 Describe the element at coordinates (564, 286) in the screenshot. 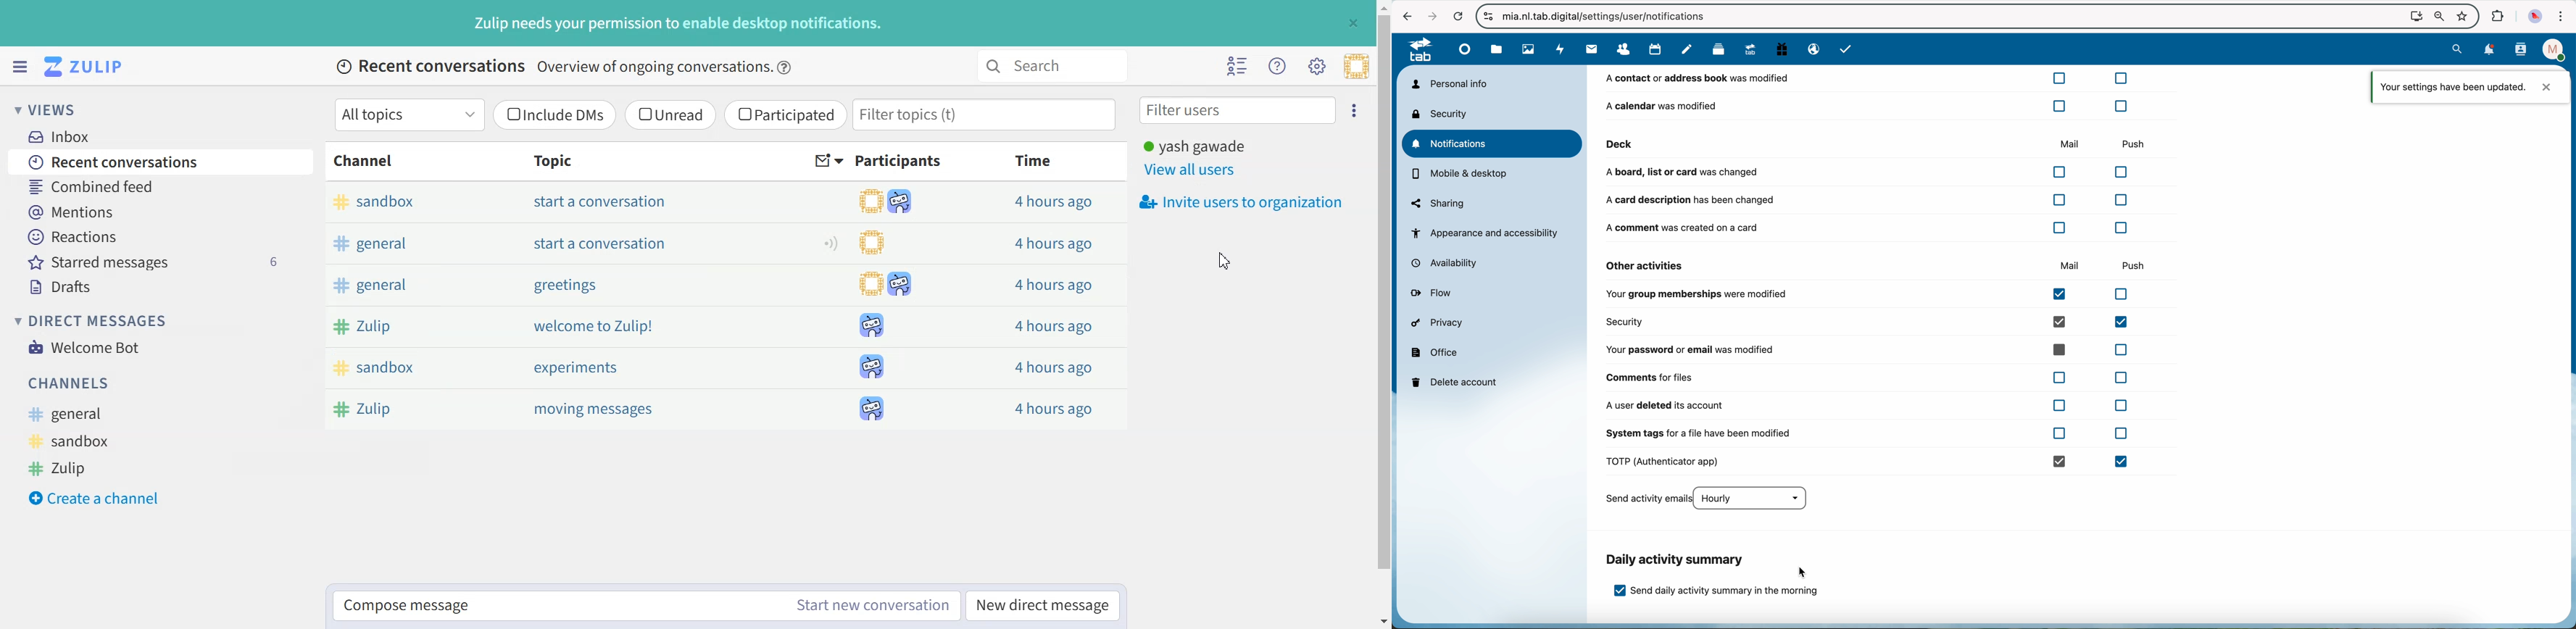

I see `Greetings` at that location.